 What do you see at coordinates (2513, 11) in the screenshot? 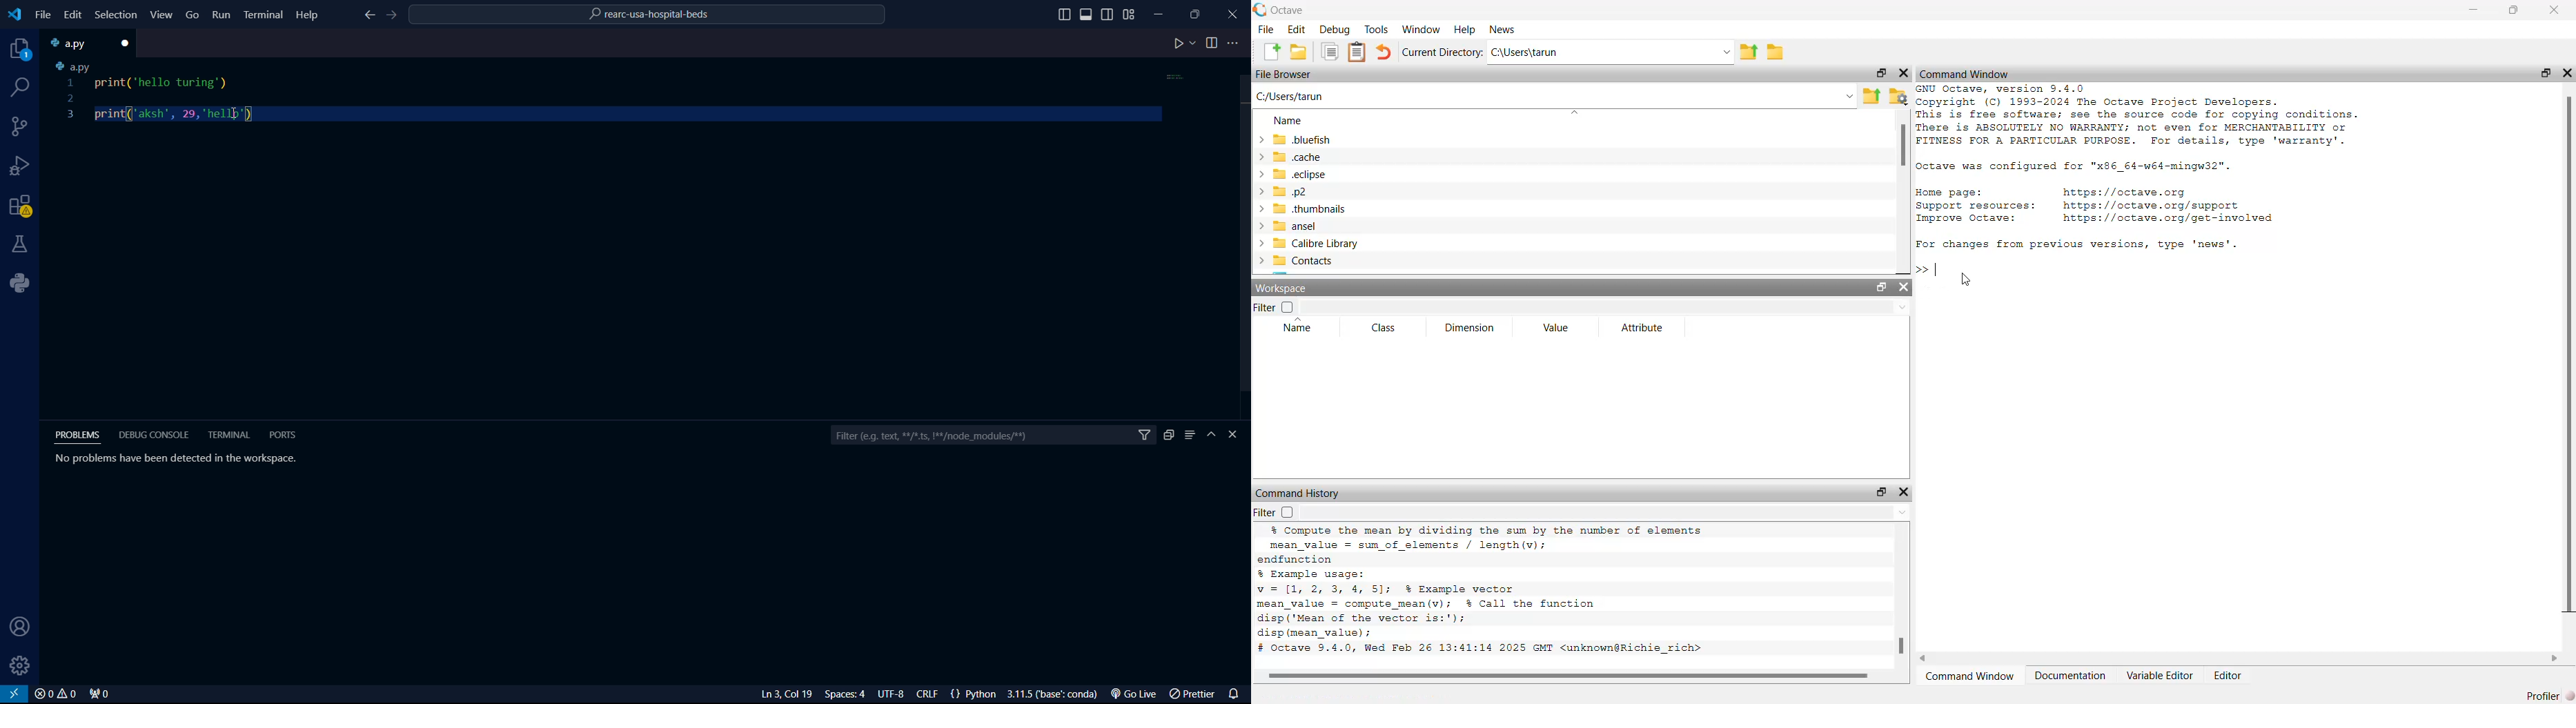
I see `maximise` at bounding box center [2513, 11].